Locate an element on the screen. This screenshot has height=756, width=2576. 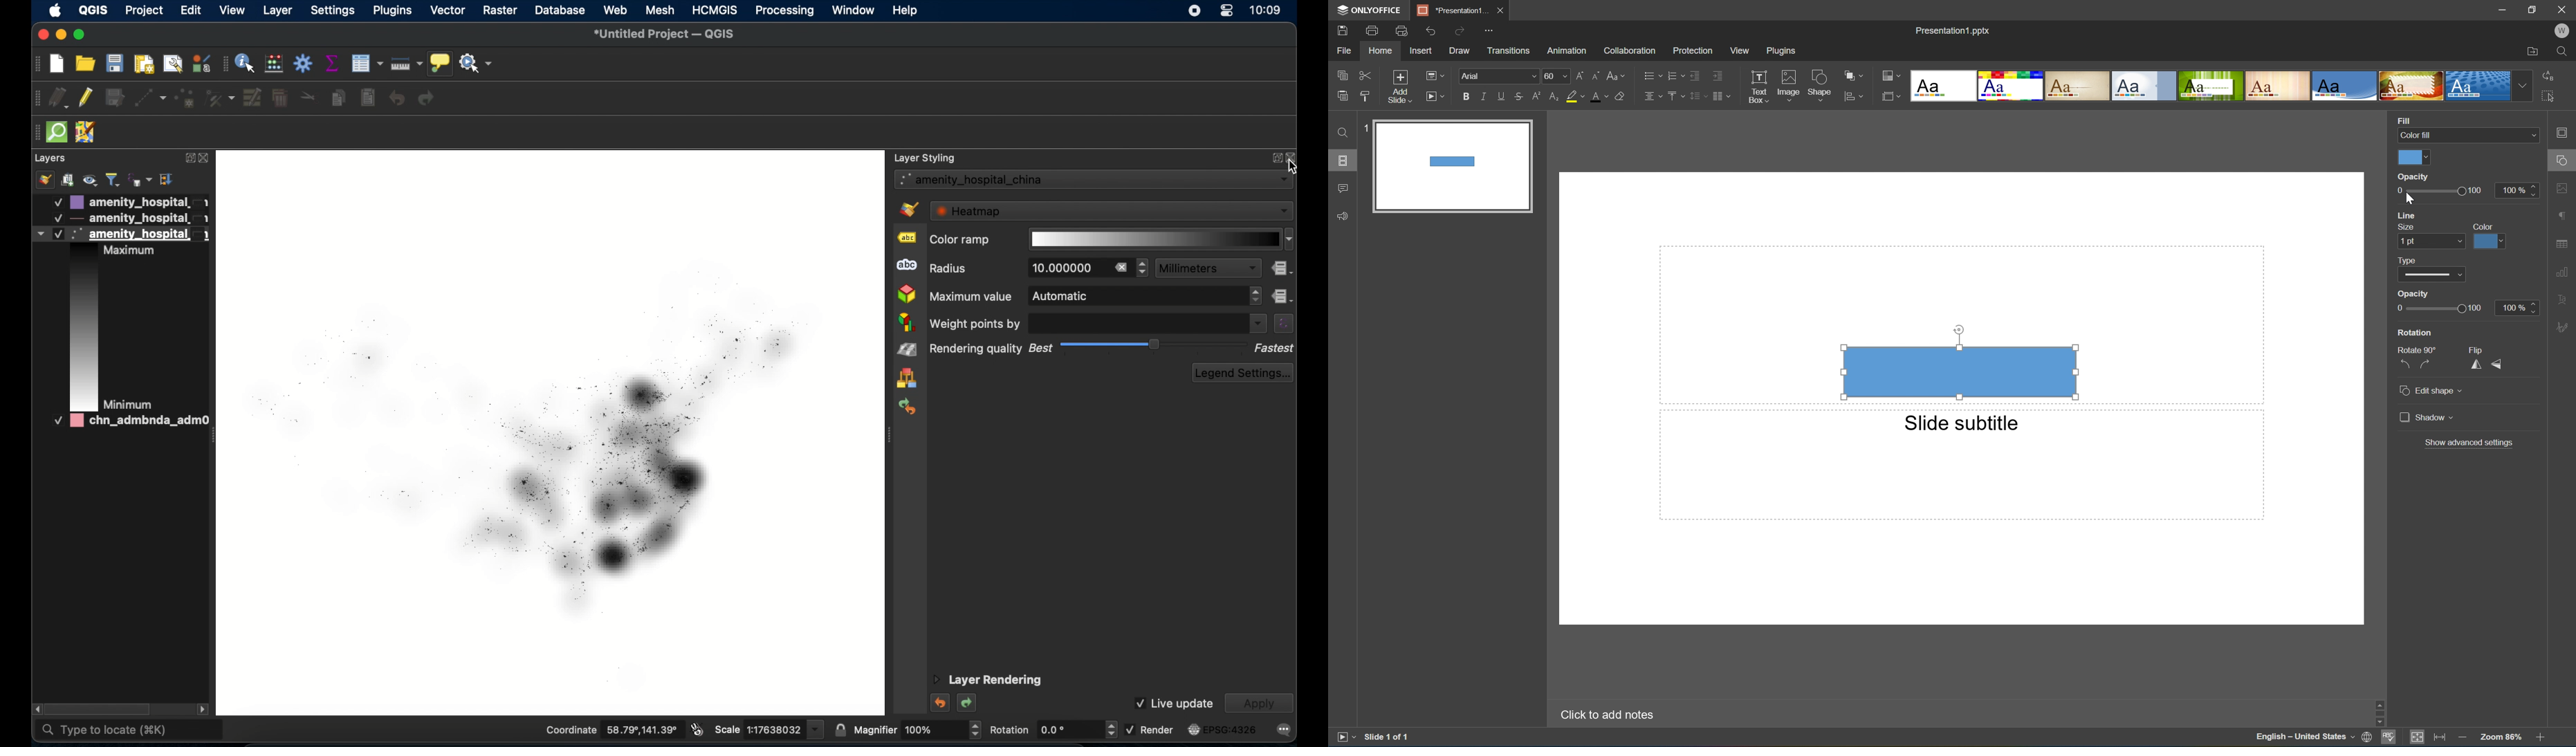
Slider is located at coordinates (2443, 308).